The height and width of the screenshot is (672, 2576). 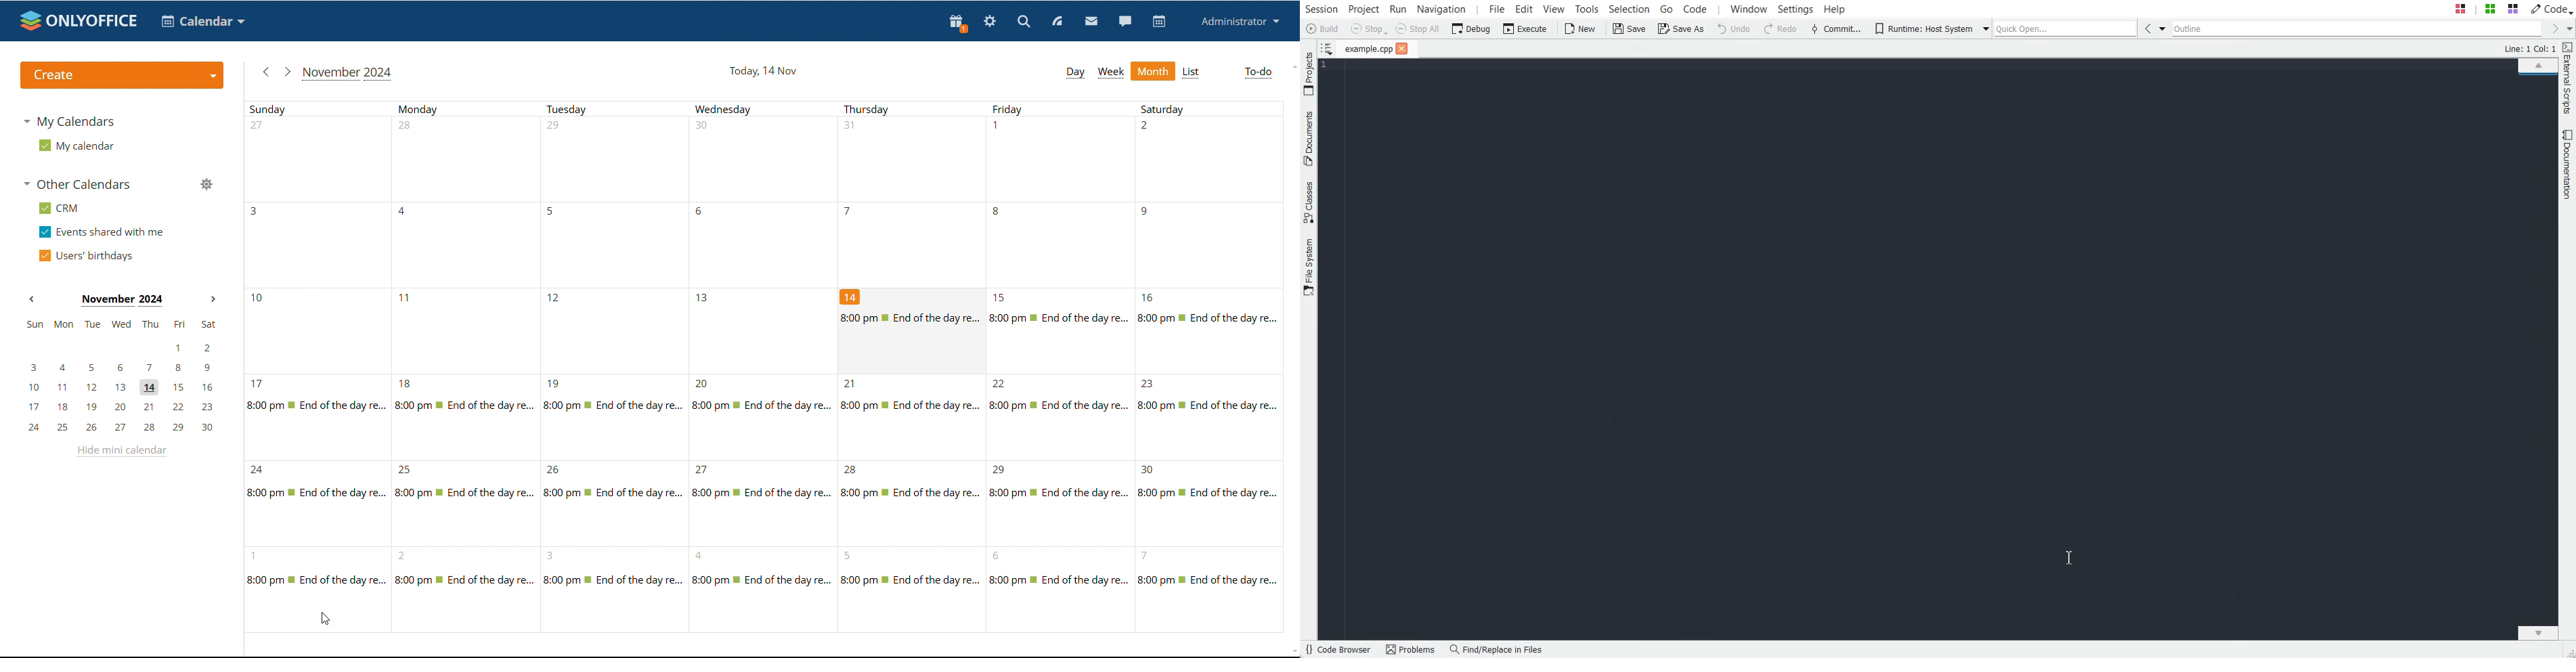 What do you see at coordinates (103, 232) in the screenshot?
I see `events shared with me` at bounding box center [103, 232].